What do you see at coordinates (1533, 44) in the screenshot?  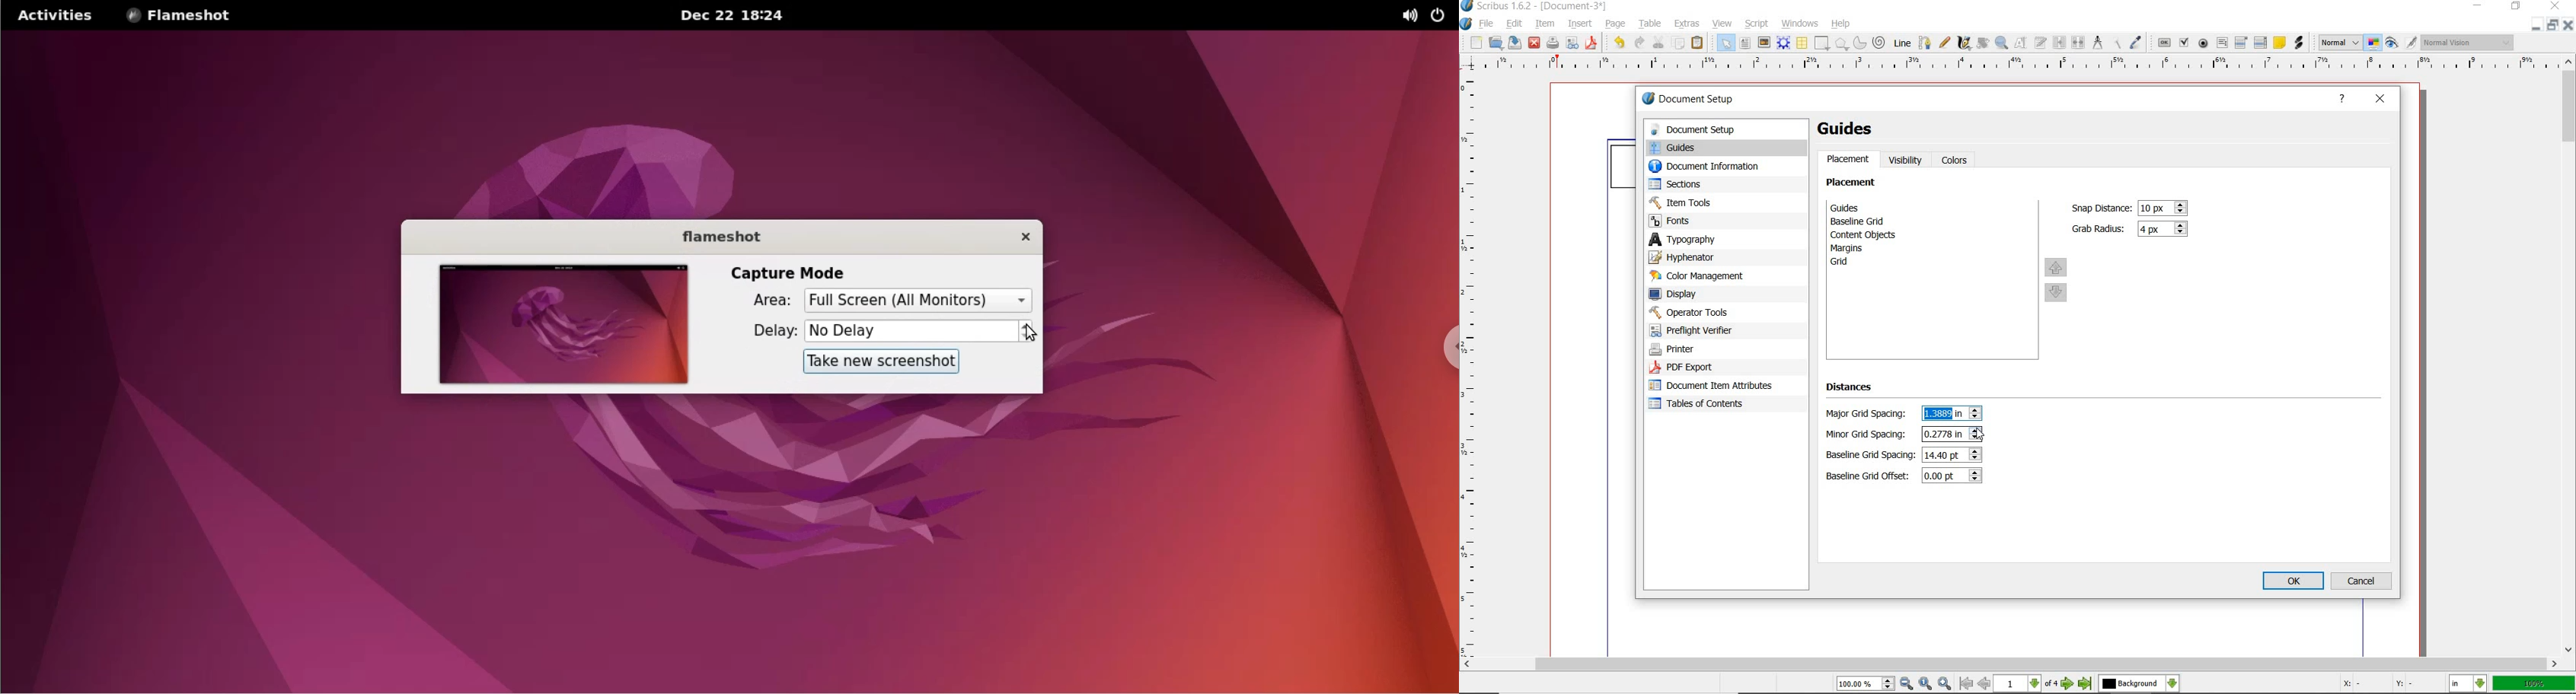 I see `close` at bounding box center [1533, 44].